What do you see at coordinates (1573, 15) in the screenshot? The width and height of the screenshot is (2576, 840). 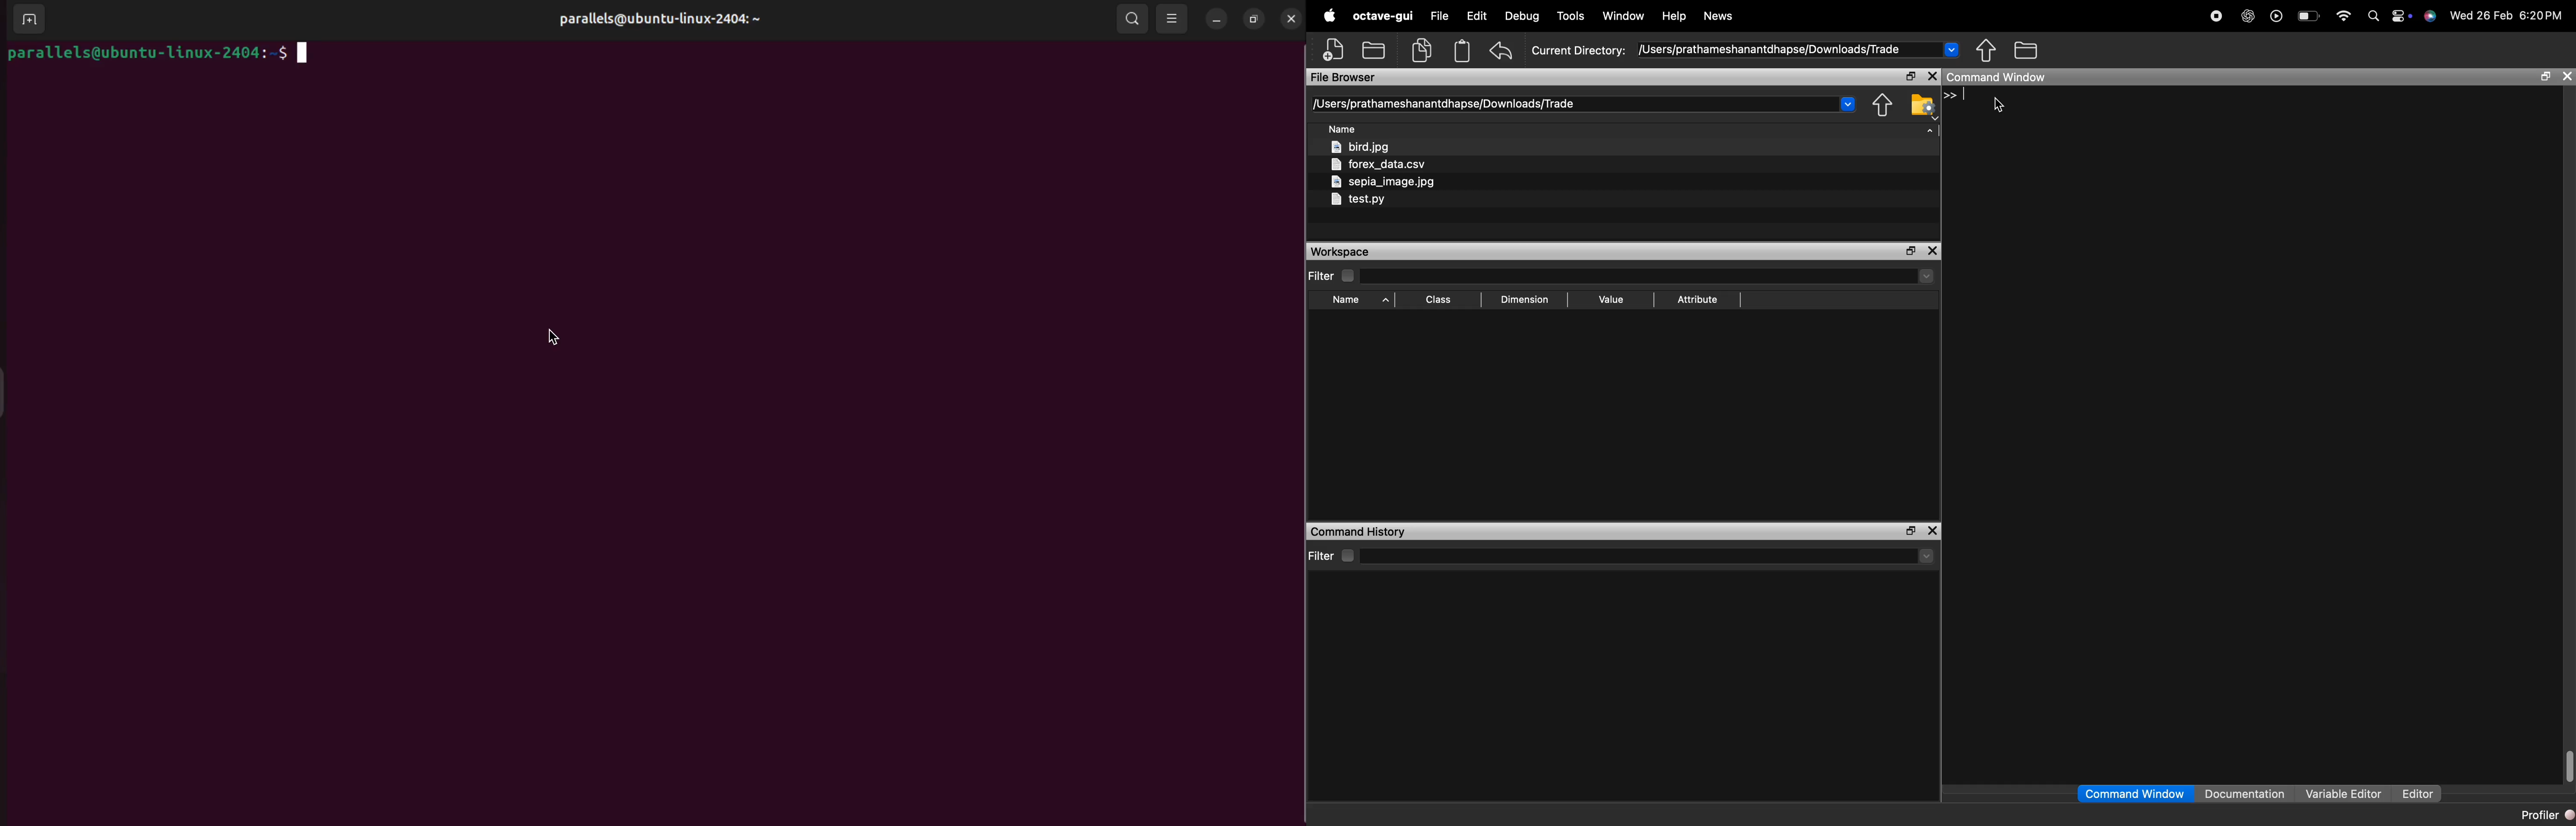 I see `Tools` at bounding box center [1573, 15].